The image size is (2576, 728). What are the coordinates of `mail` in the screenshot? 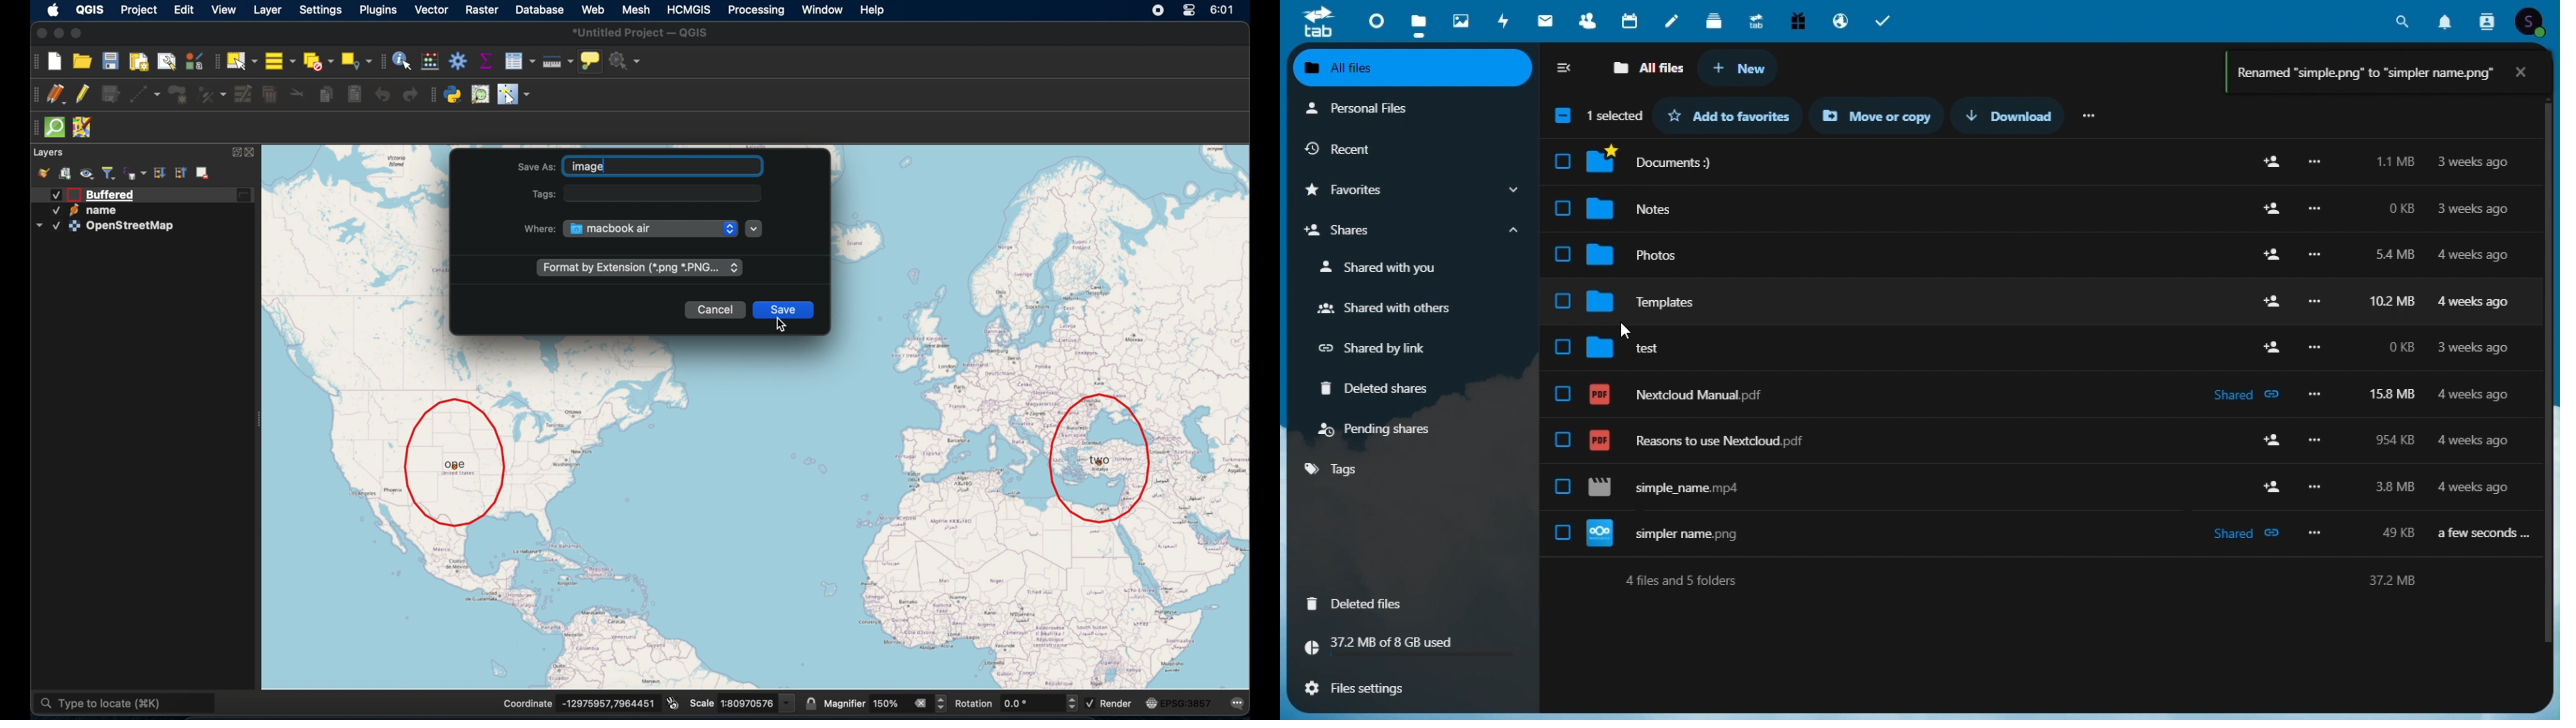 It's located at (1548, 20).